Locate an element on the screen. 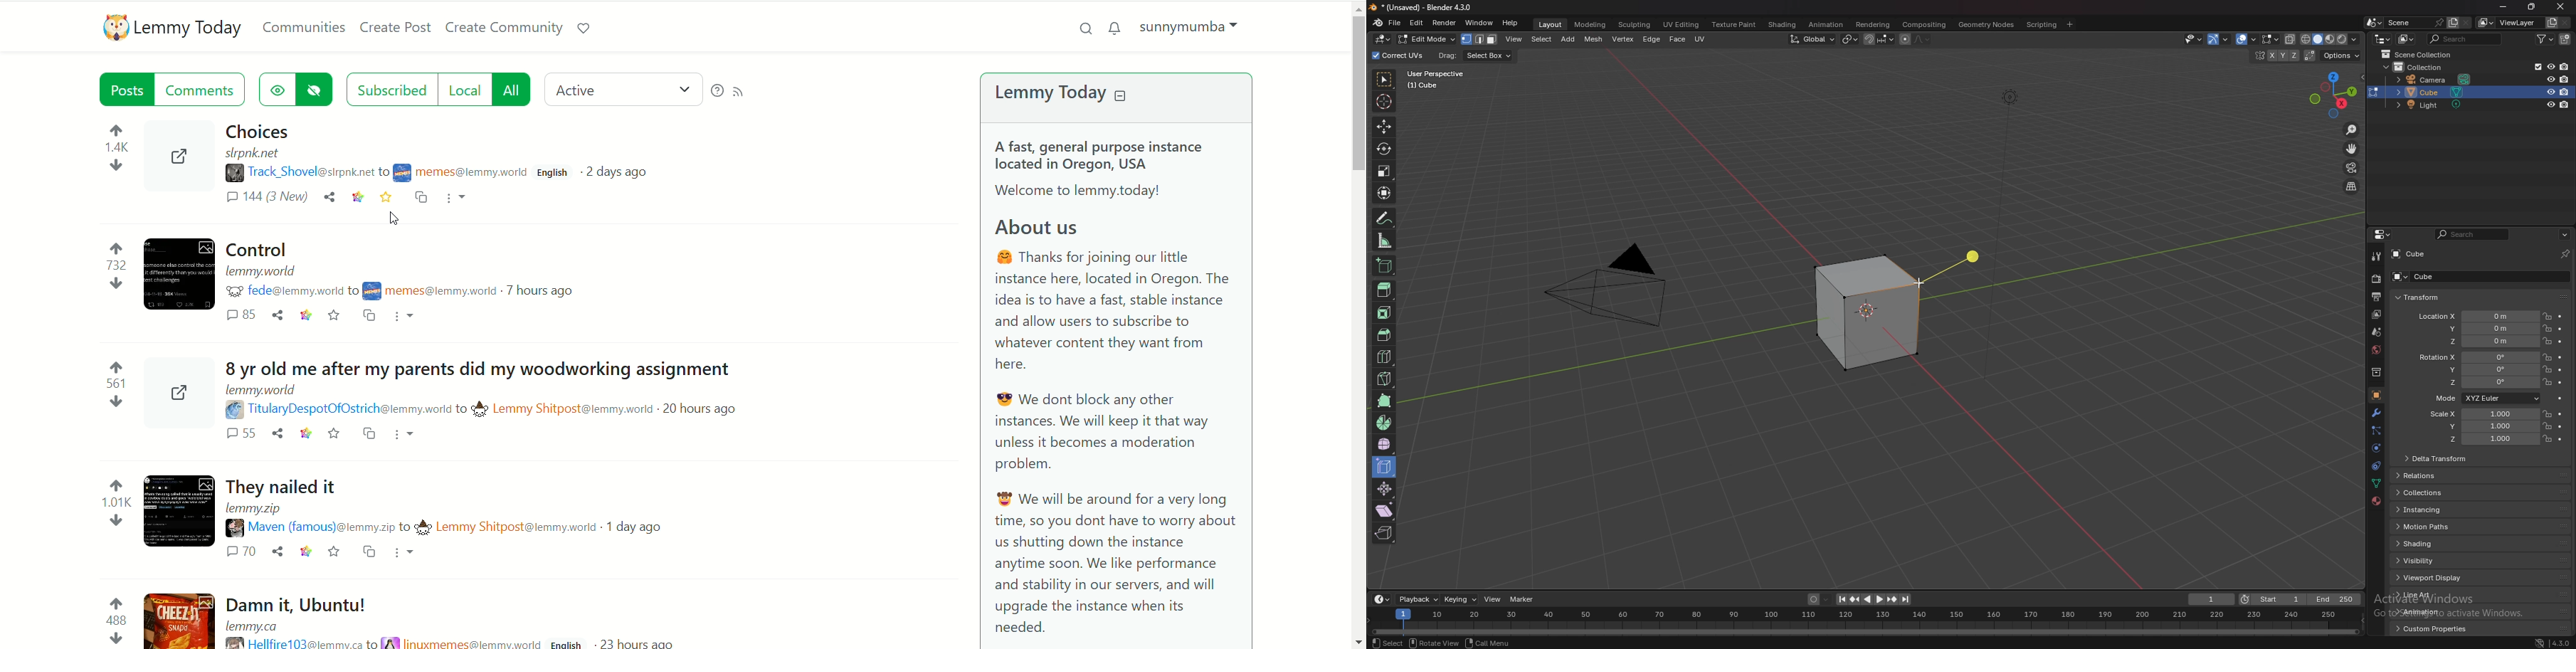 The height and width of the screenshot is (672, 2576). display mode is located at coordinates (2407, 39).